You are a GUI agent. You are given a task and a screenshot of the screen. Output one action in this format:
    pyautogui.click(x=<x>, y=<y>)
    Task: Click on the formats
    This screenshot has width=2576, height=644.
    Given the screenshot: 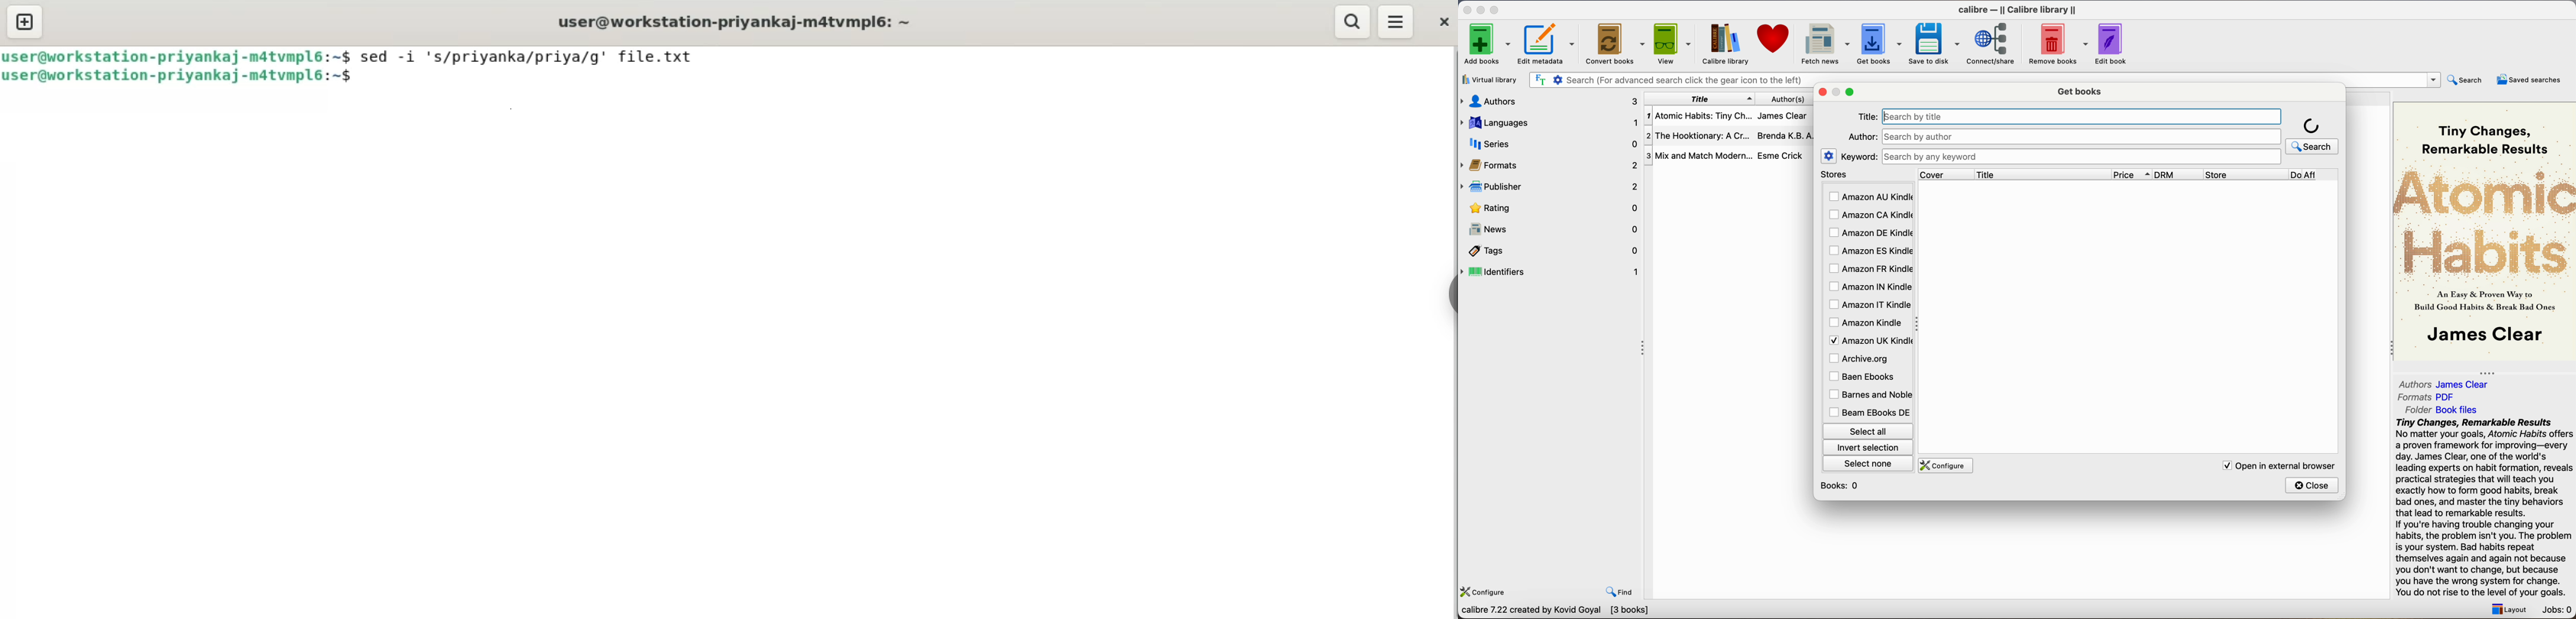 What is the action you would take?
    pyautogui.click(x=1550, y=165)
    